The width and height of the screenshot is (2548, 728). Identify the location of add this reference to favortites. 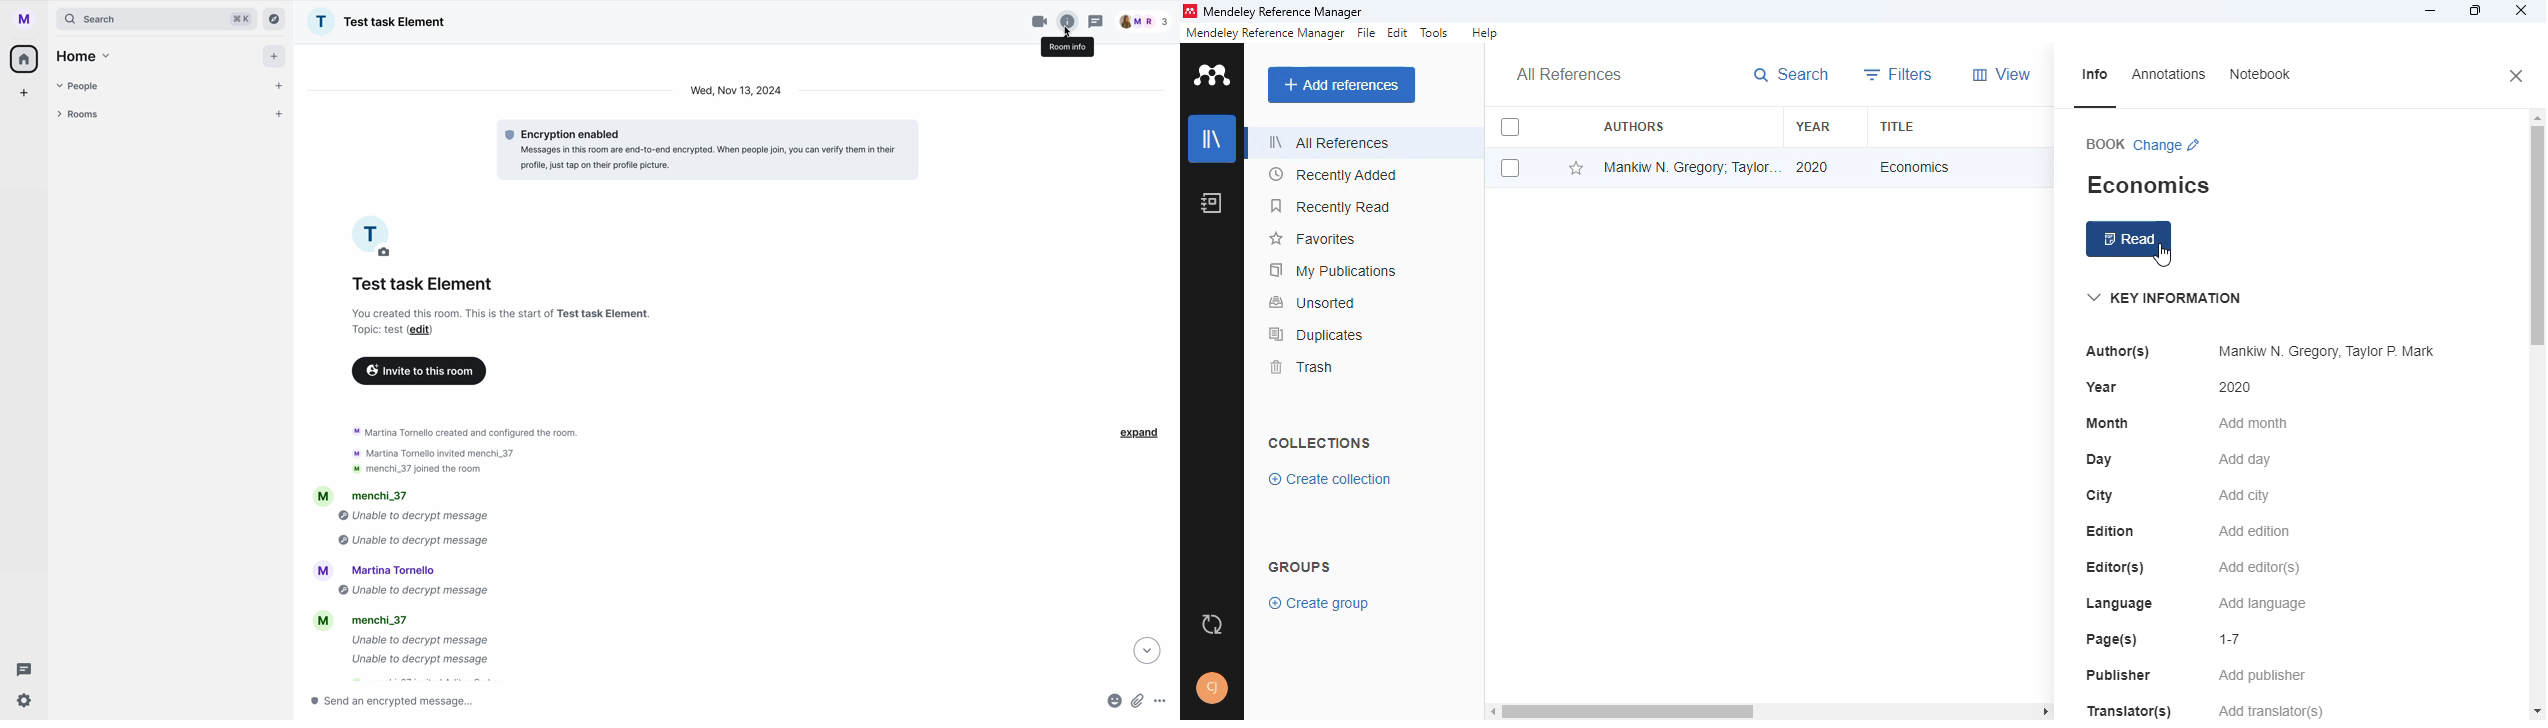
(1576, 170).